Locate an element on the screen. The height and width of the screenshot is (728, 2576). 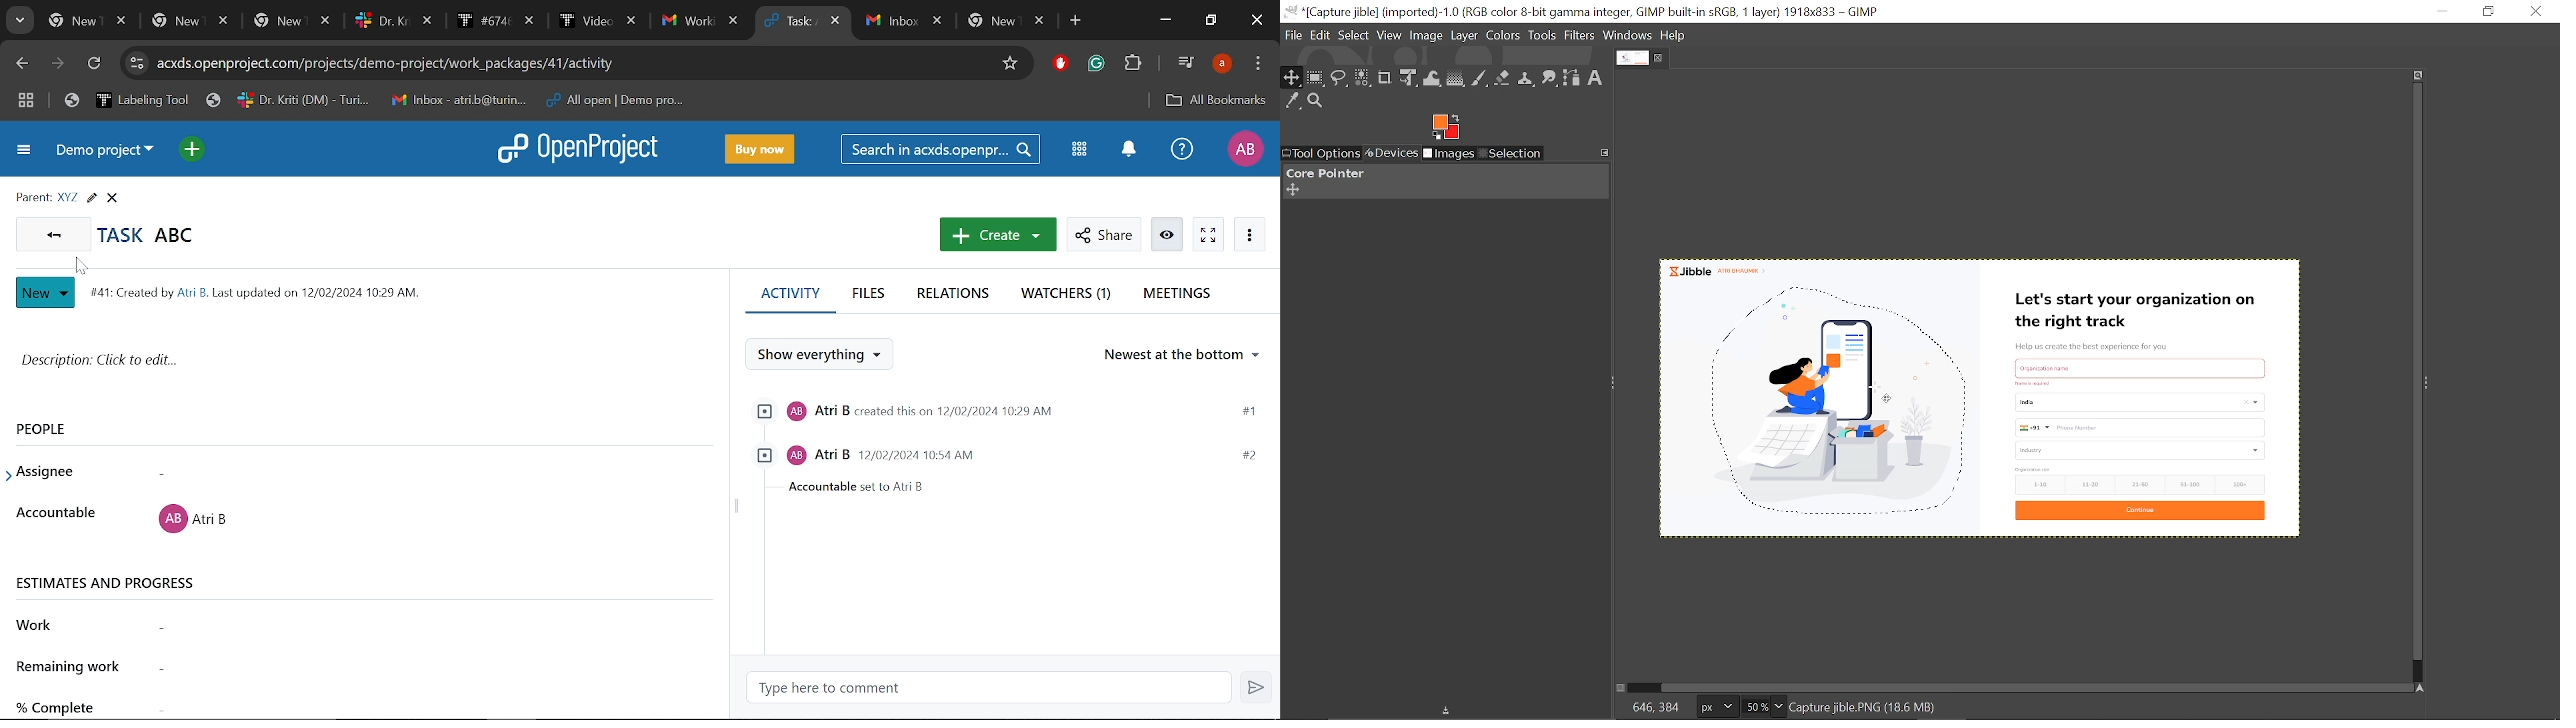
Minimize is located at coordinates (1165, 22).